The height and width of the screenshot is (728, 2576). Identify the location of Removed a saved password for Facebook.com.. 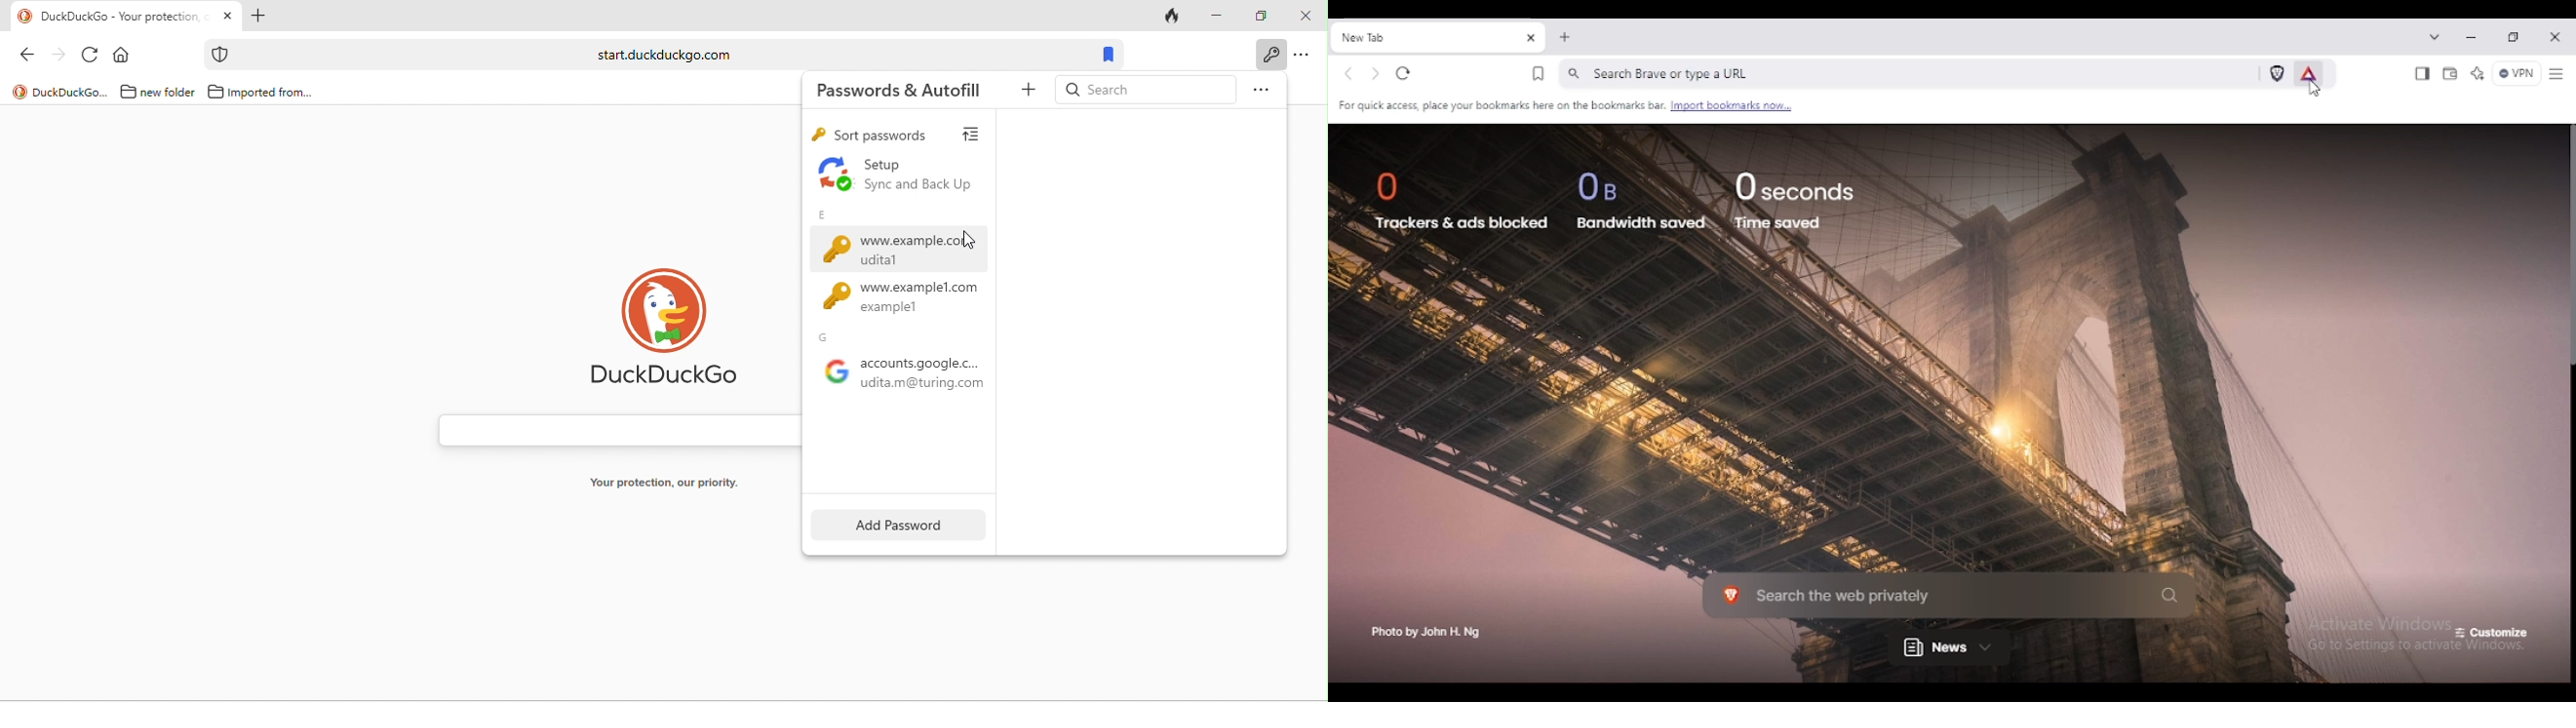
(912, 351).